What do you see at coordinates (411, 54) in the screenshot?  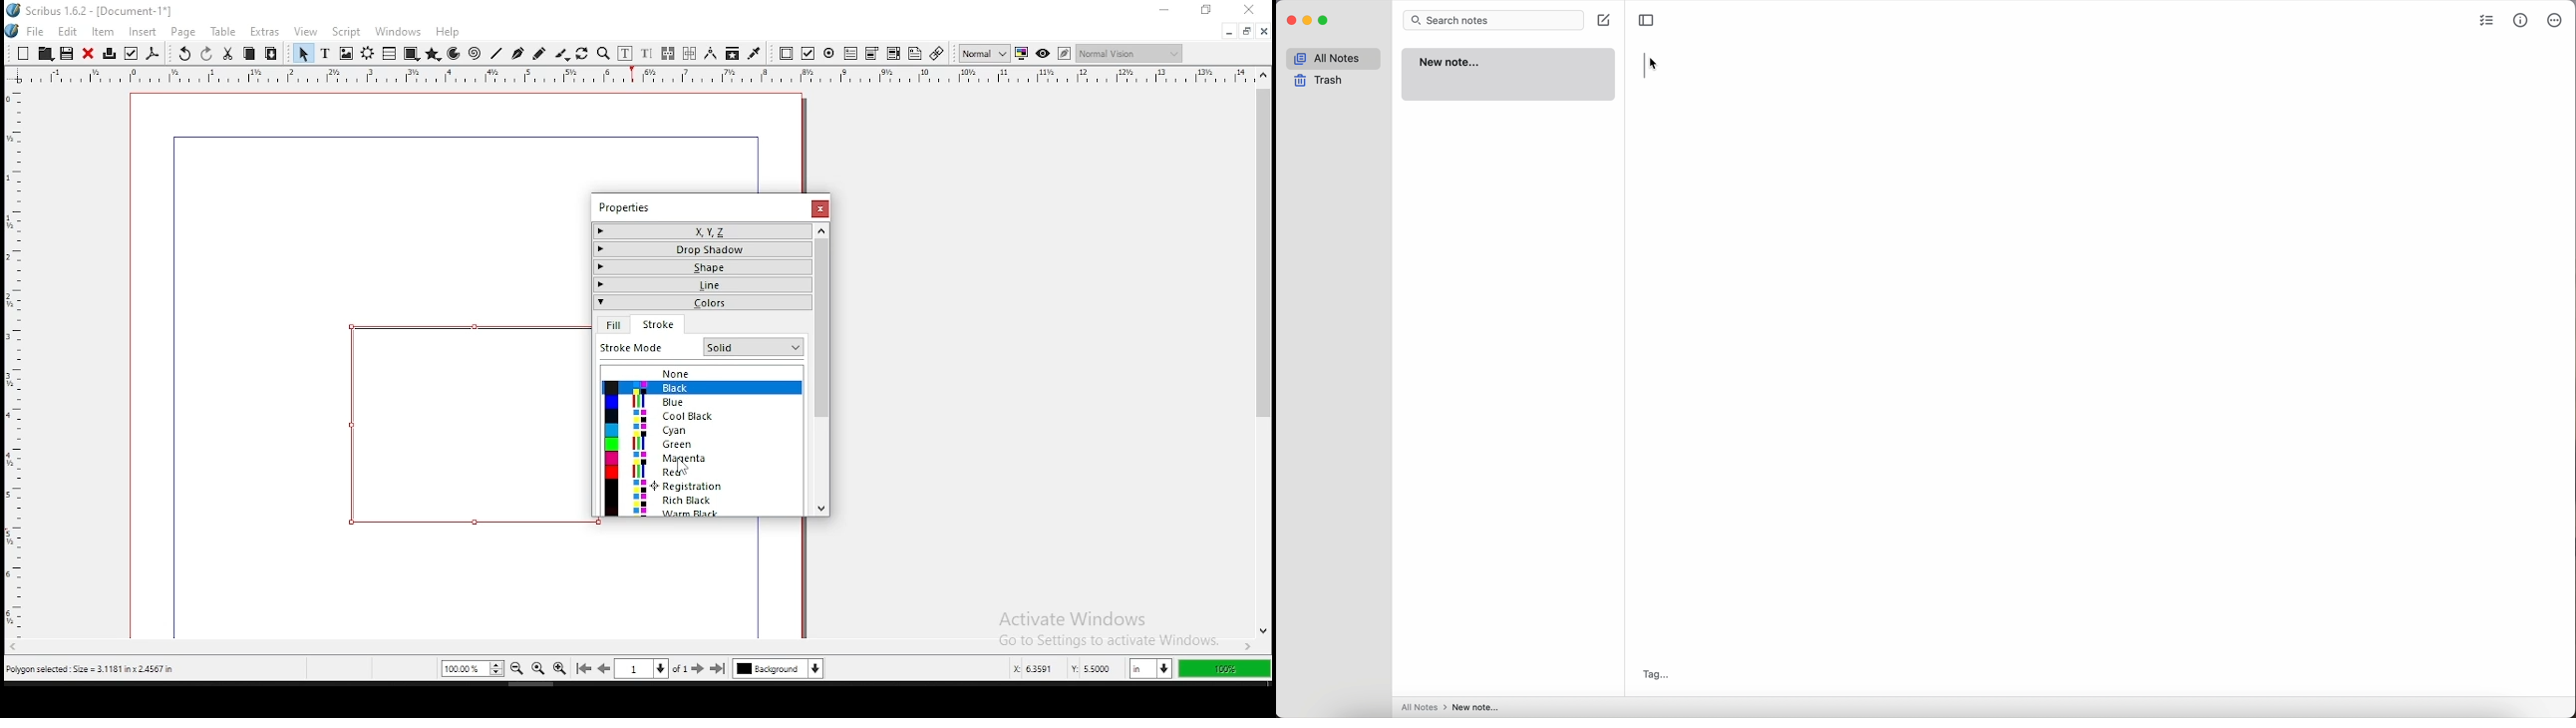 I see `shape` at bounding box center [411, 54].